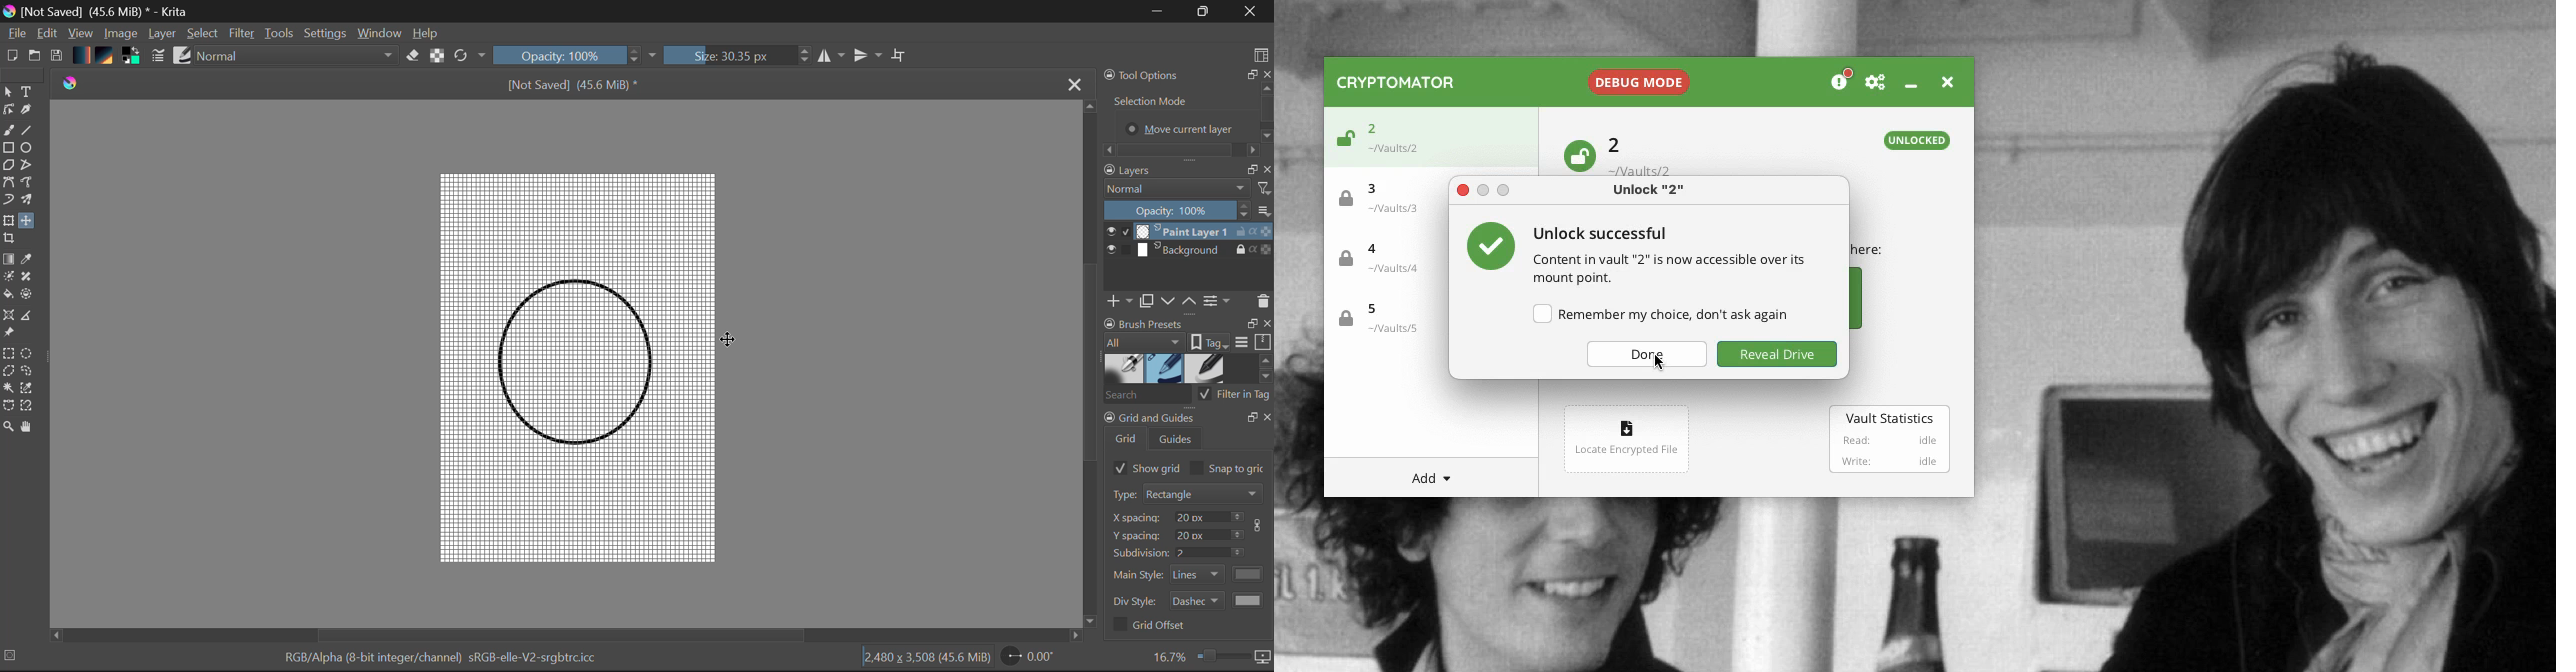 The image size is (2576, 672). Describe the element at coordinates (1629, 439) in the screenshot. I see `Locate Encrypted File` at that location.